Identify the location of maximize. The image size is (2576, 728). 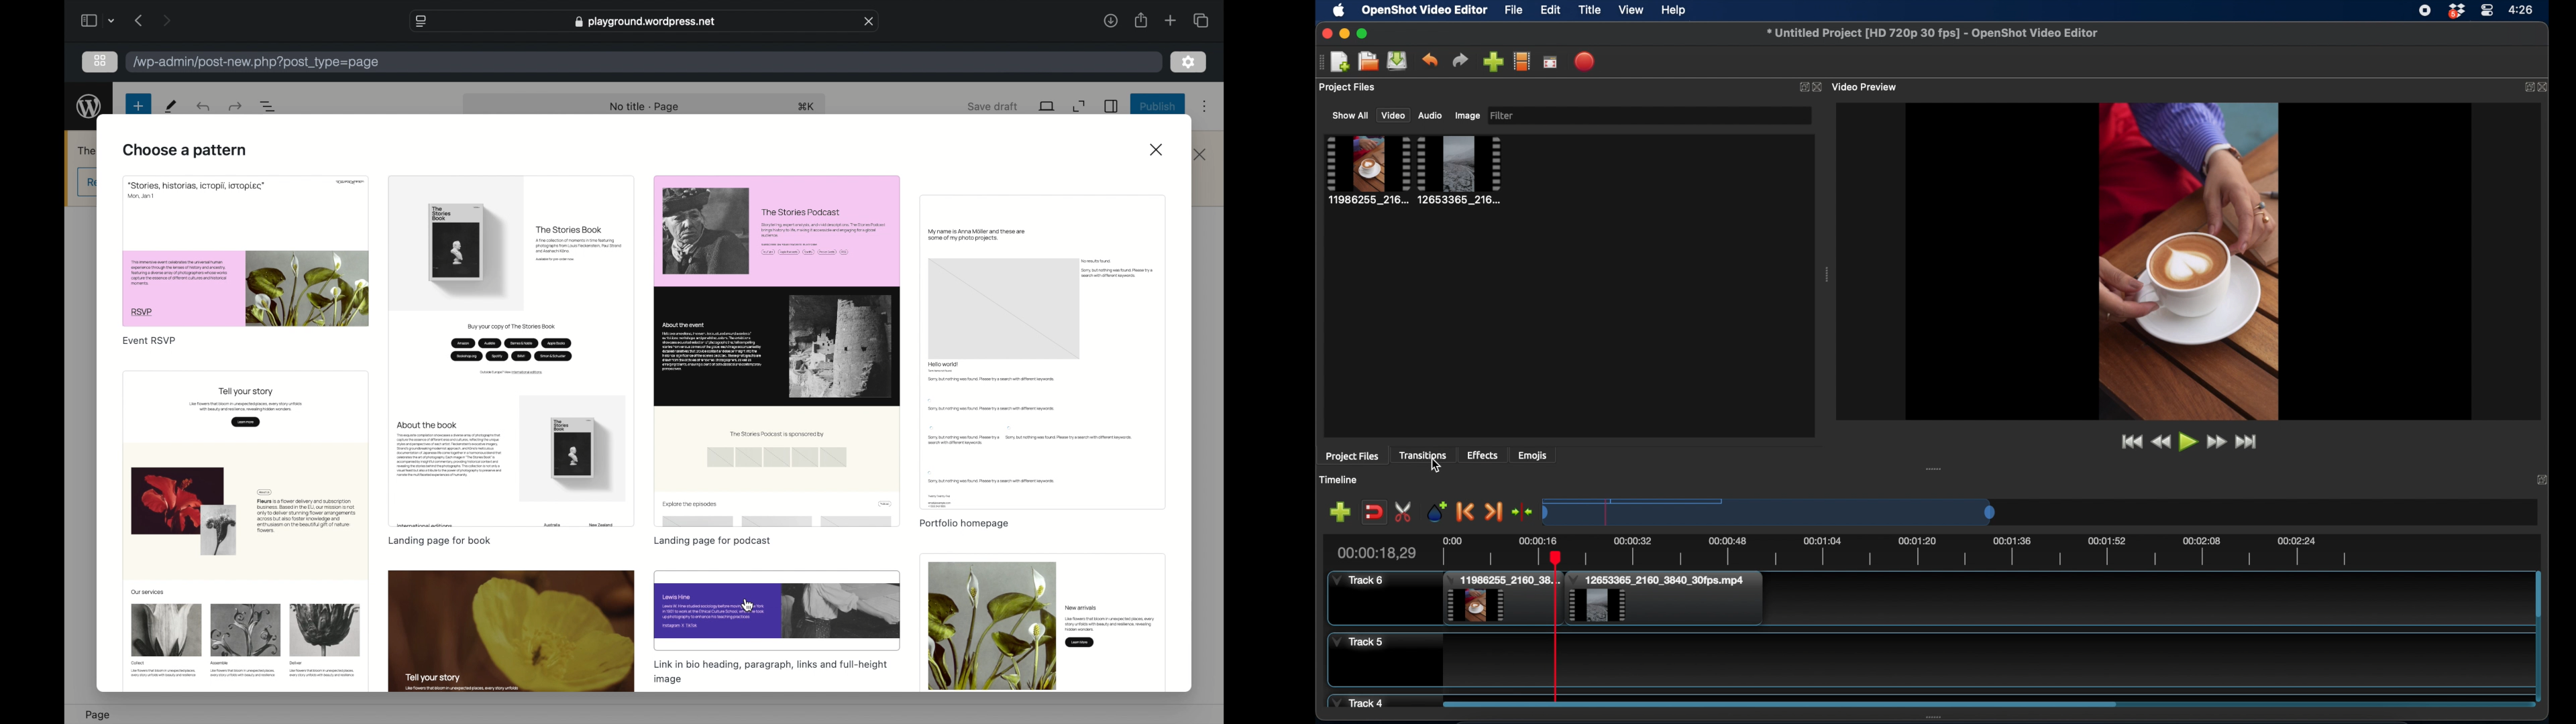
(1362, 34).